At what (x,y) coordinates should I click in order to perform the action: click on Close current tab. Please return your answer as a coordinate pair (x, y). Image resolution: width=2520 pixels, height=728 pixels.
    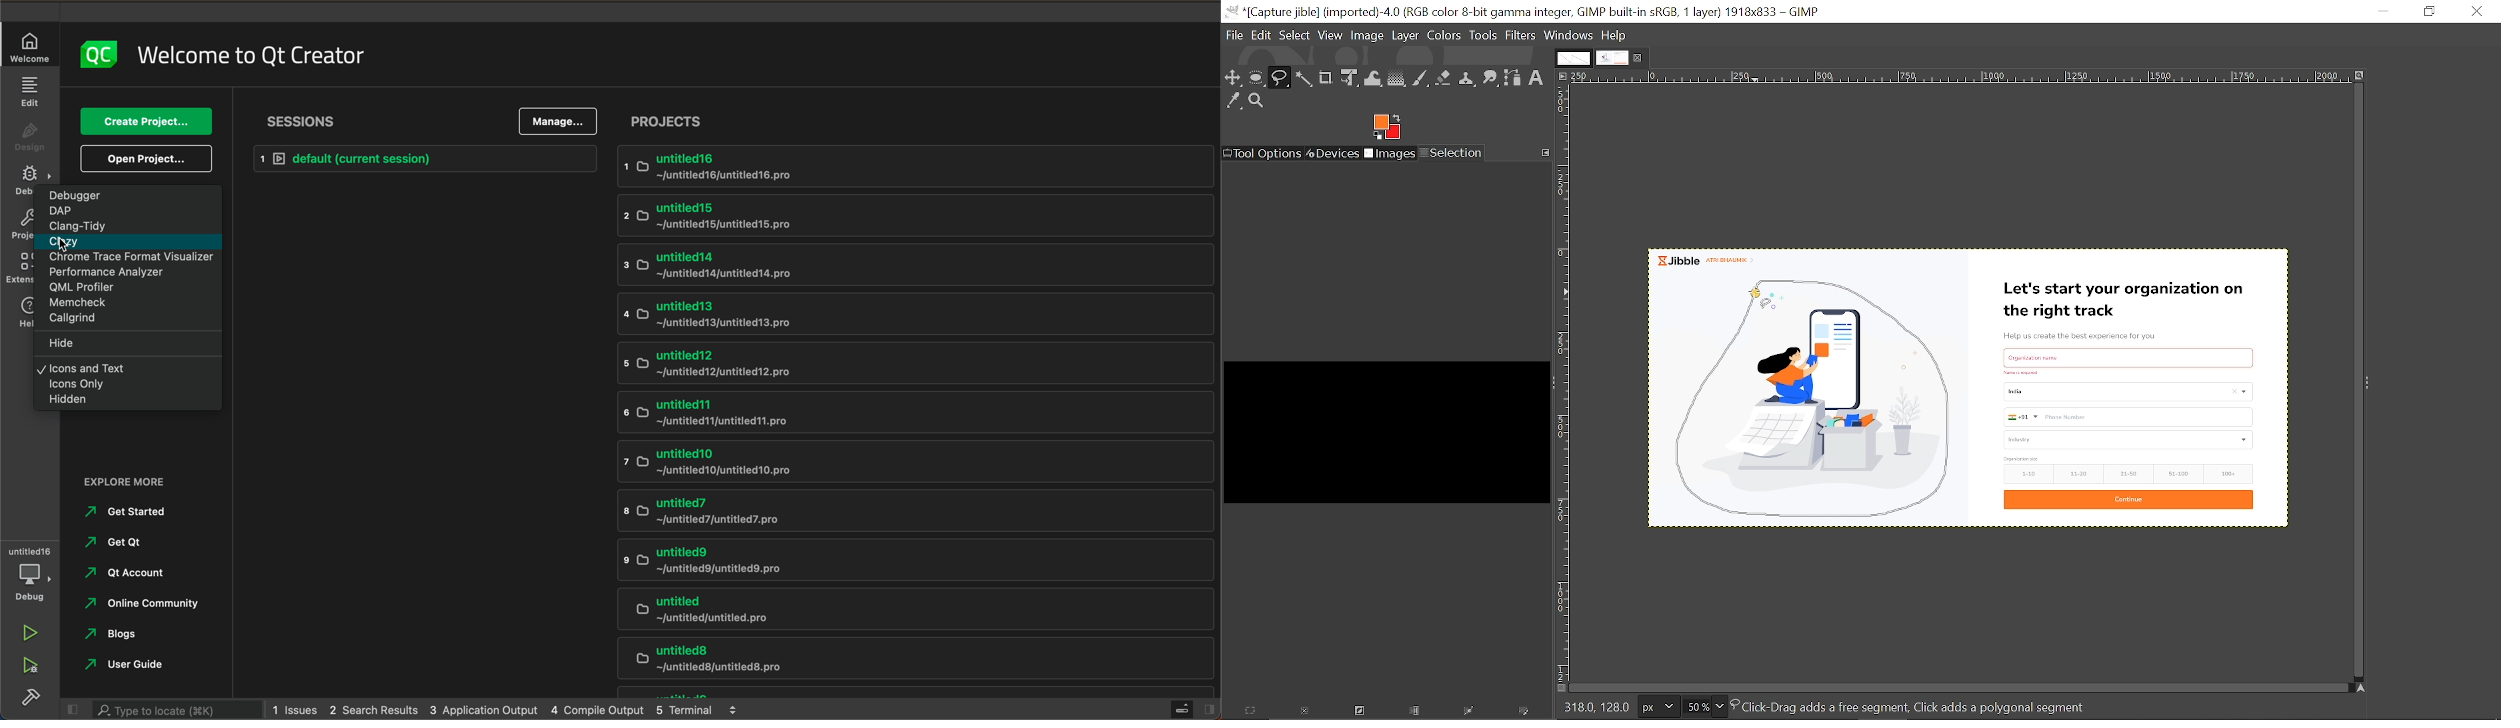
    Looking at the image, I should click on (1640, 61).